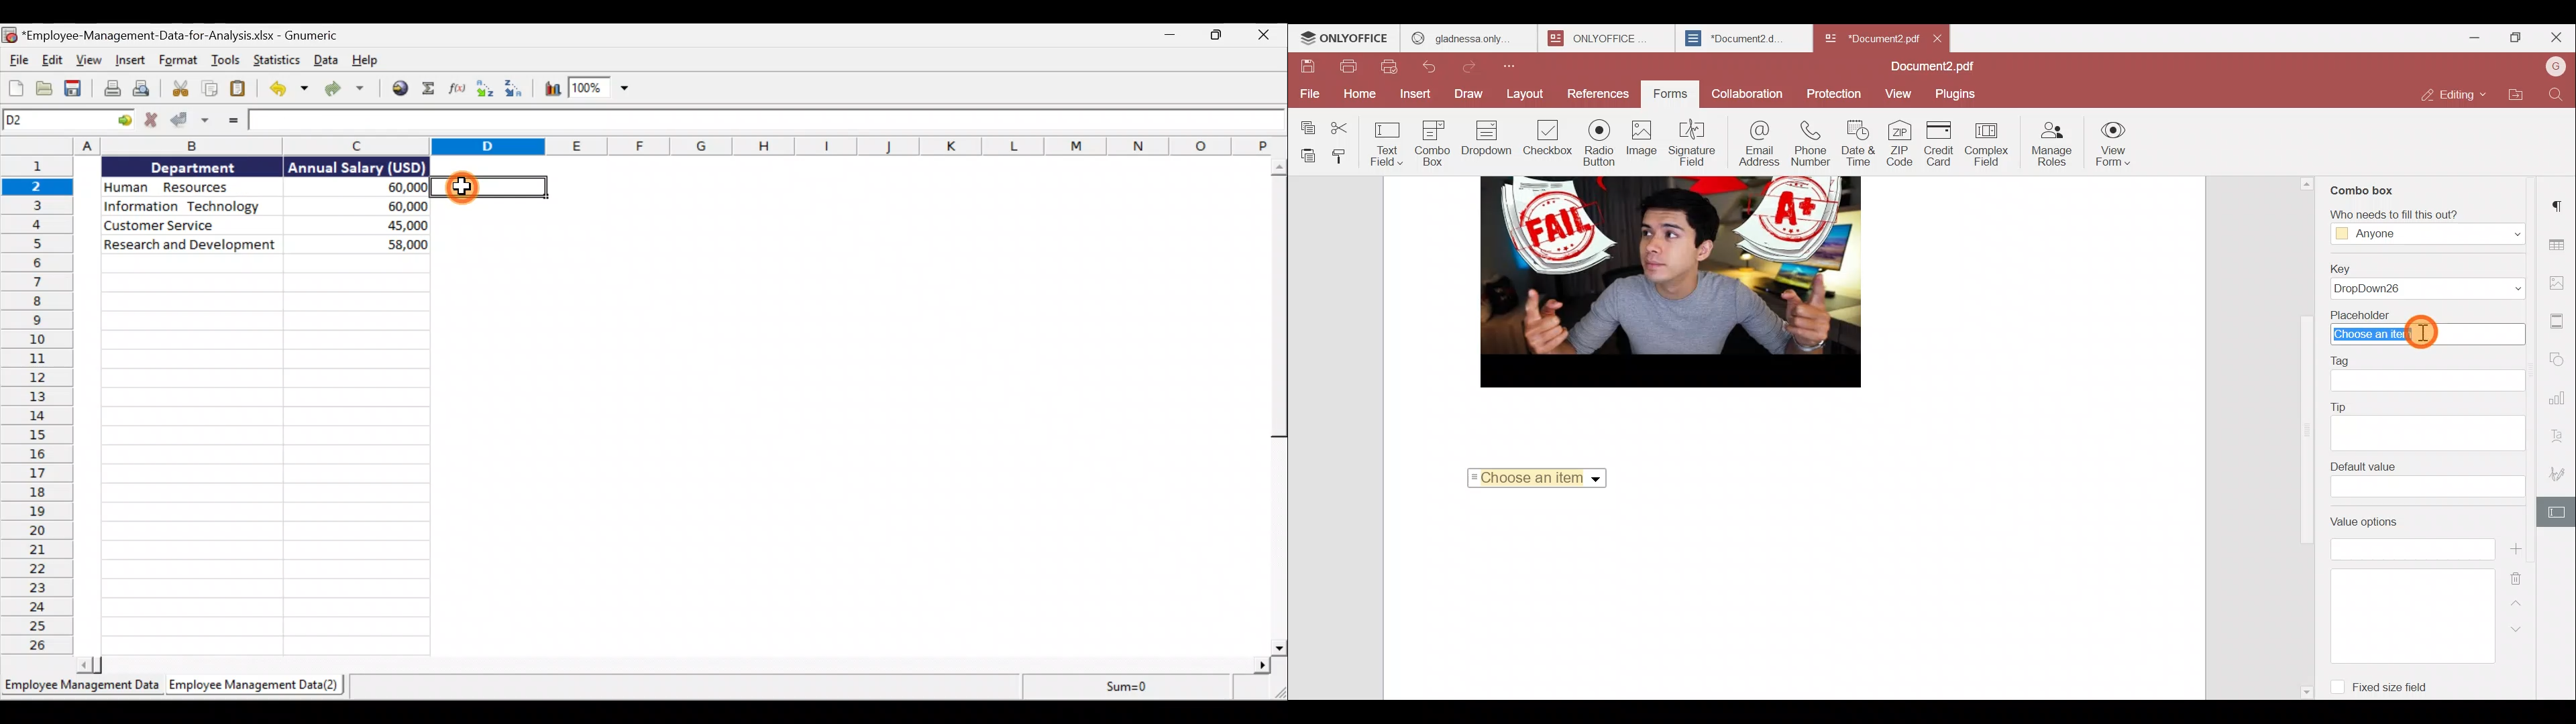 Image resolution: width=2576 pixels, height=728 pixels. Describe the element at coordinates (2552, 70) in the screenshot. I see `Account name` at that location.